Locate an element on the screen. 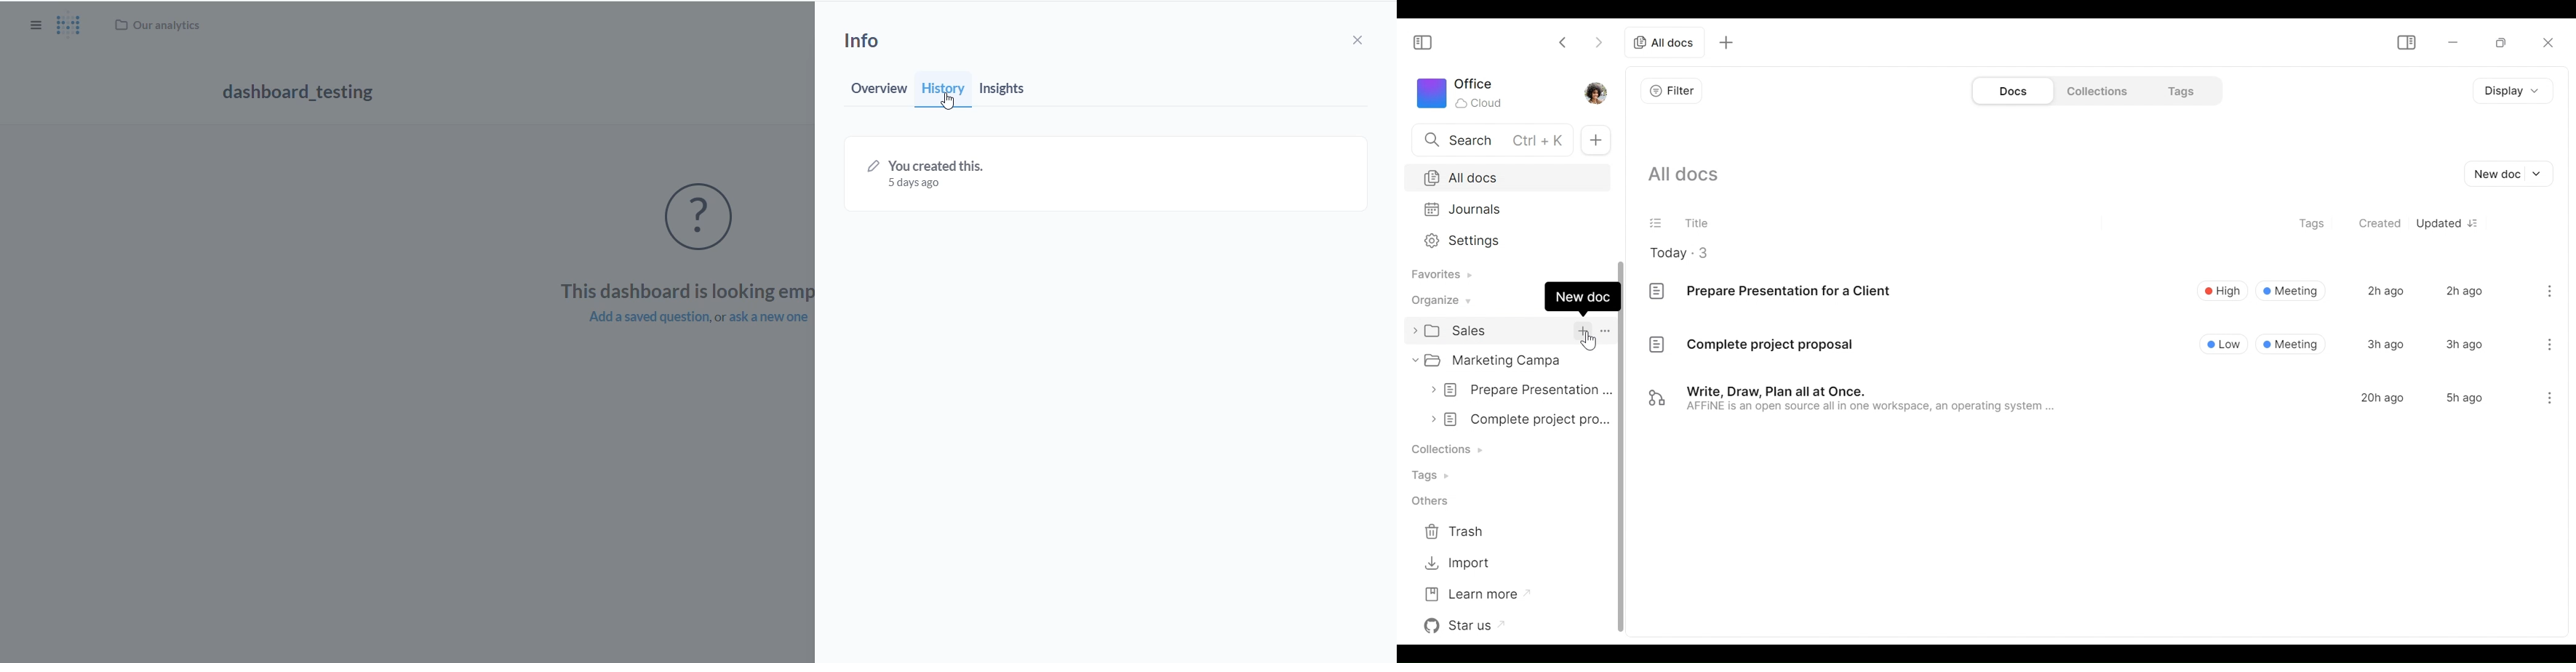  (un)select is located at coordinates (1657, 222).